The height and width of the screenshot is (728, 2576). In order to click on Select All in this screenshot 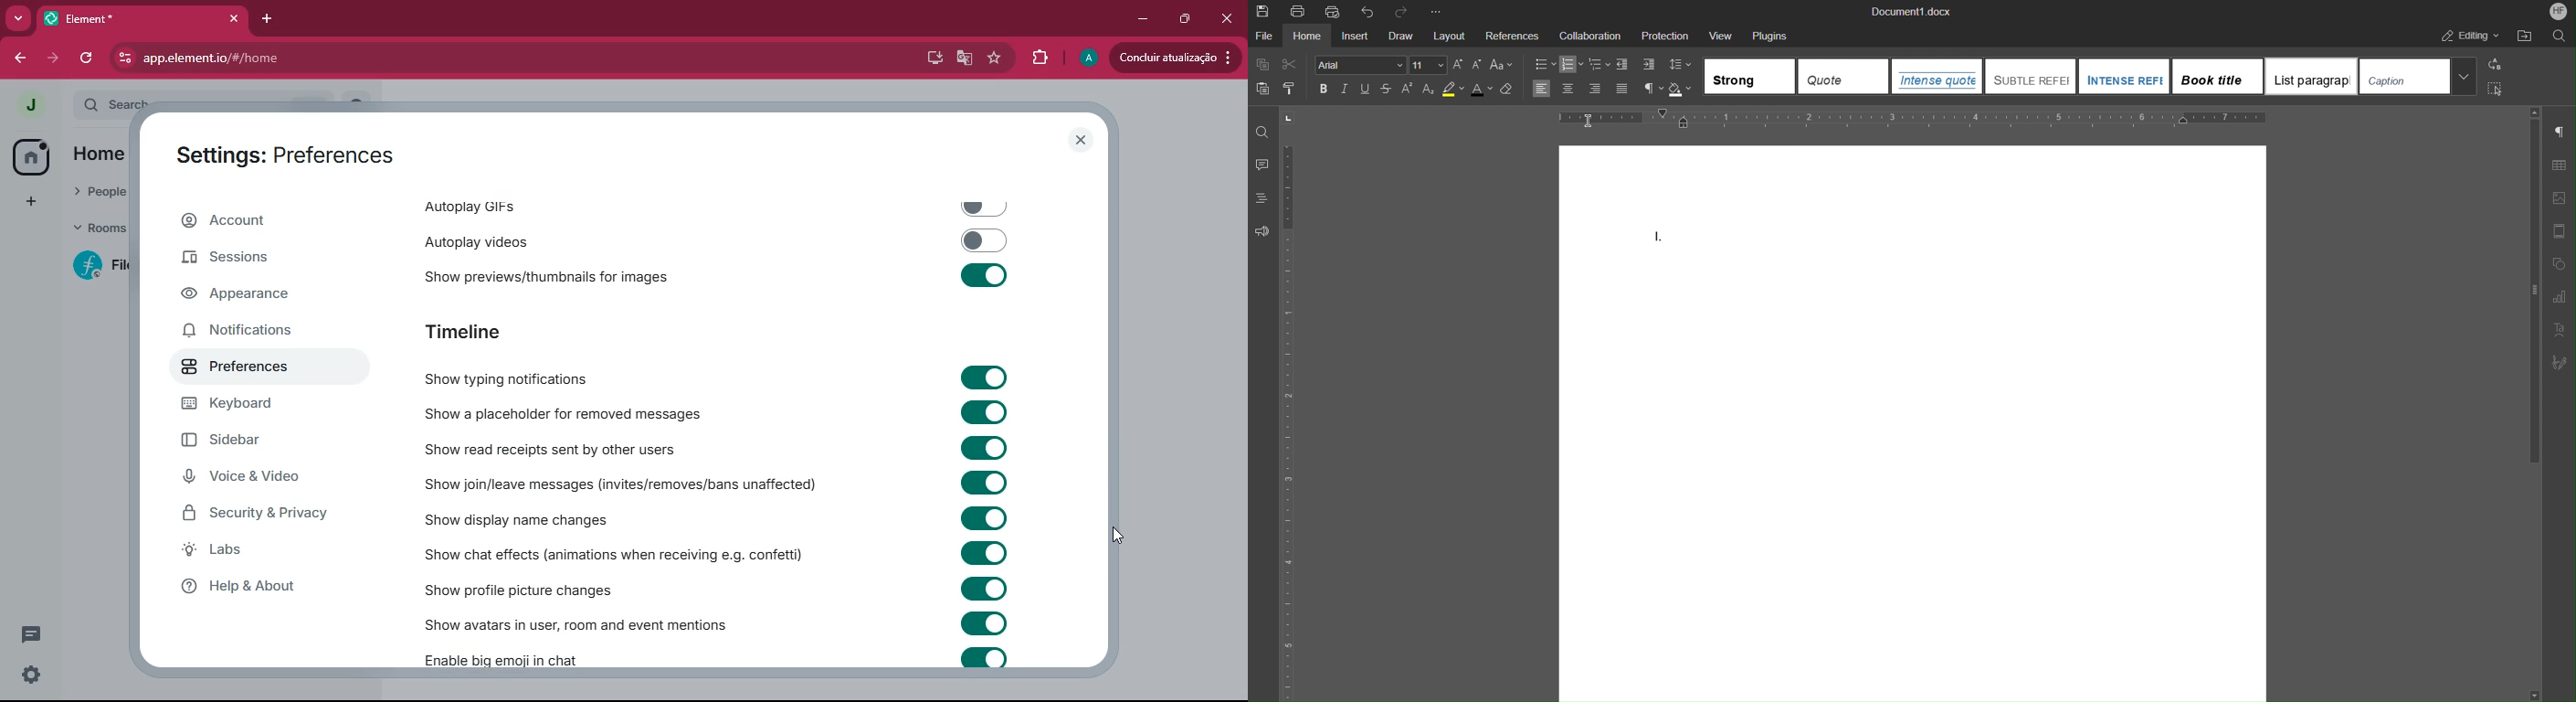, I will do `click(2495, 89)`.